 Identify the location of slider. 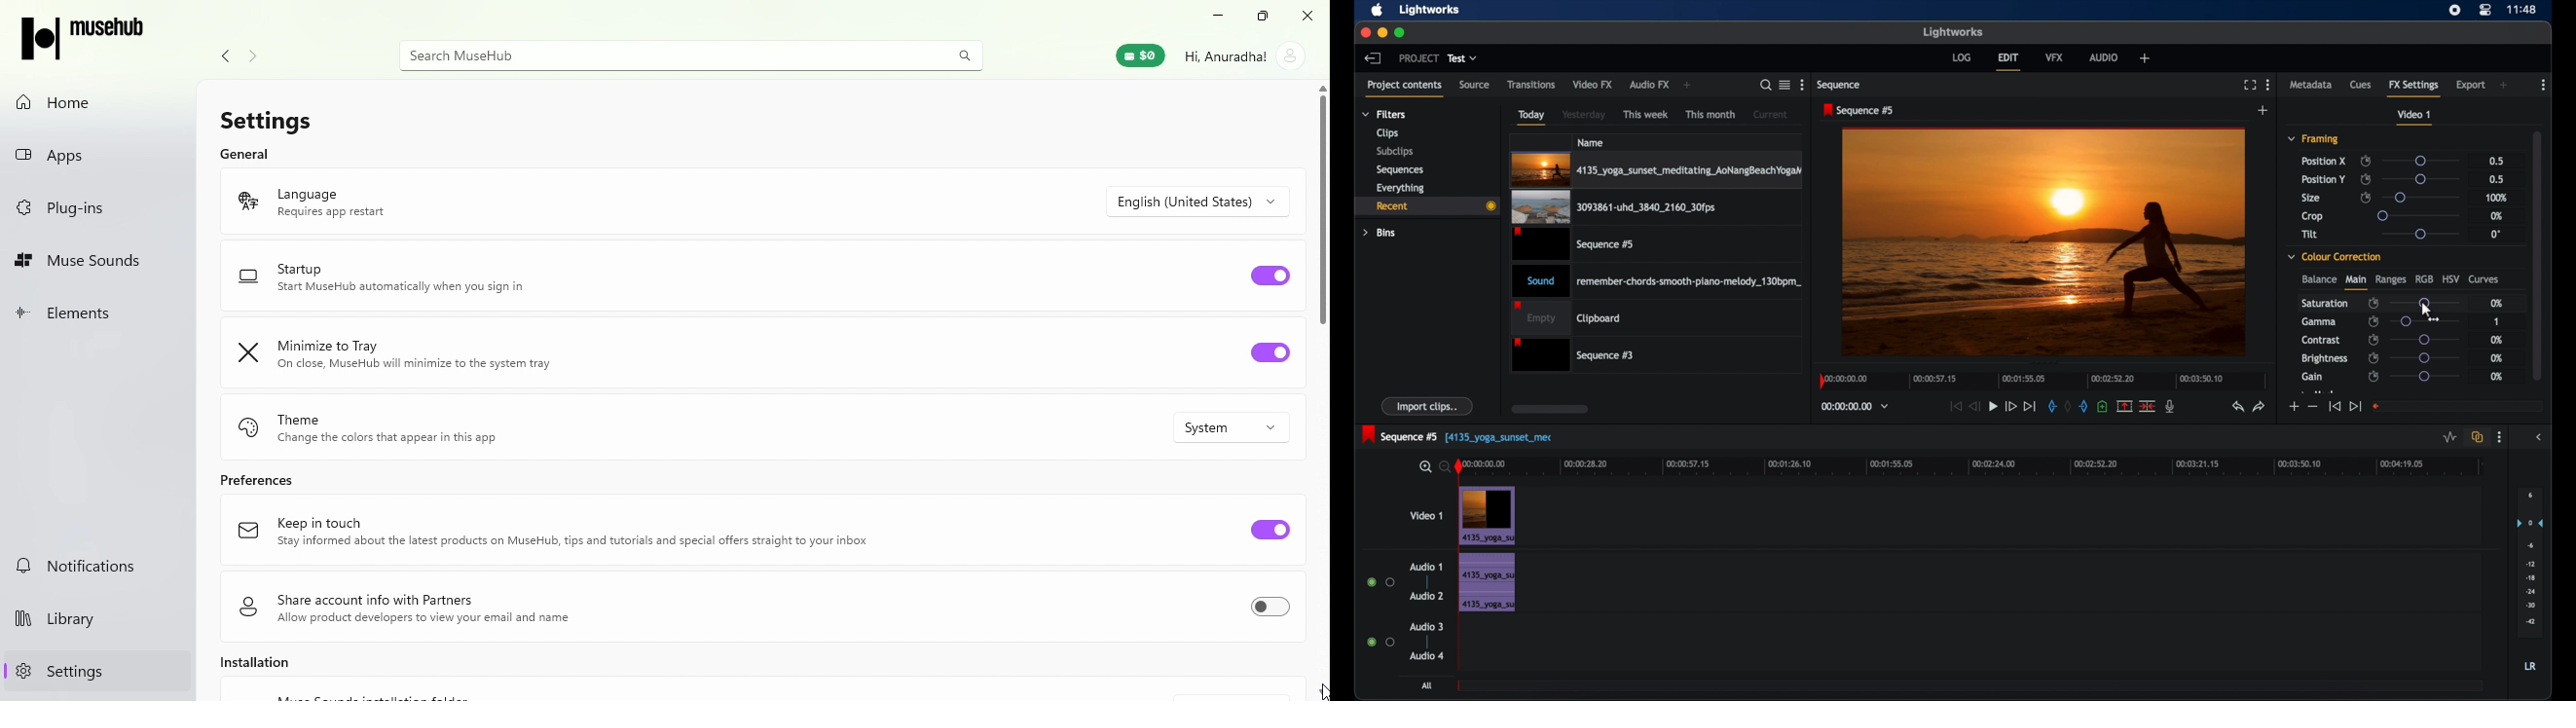
(2420, 234).